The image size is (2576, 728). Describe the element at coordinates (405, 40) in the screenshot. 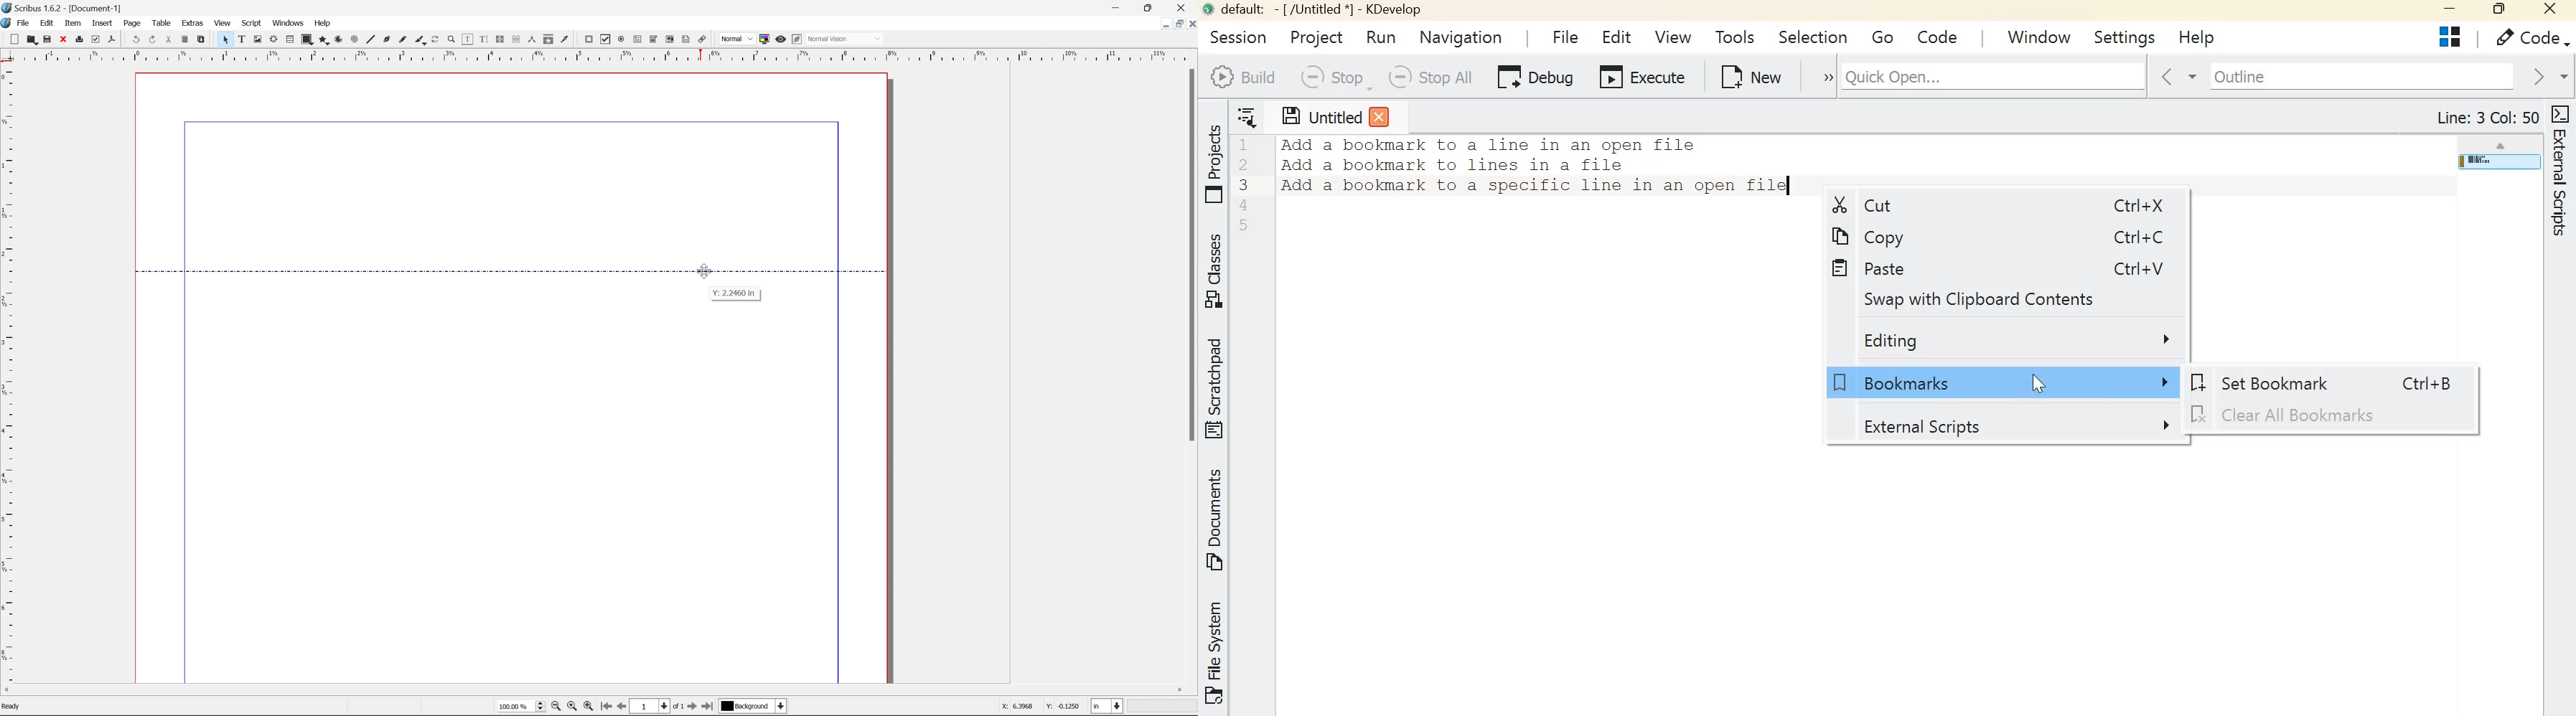

I see `freehand line` at that location.